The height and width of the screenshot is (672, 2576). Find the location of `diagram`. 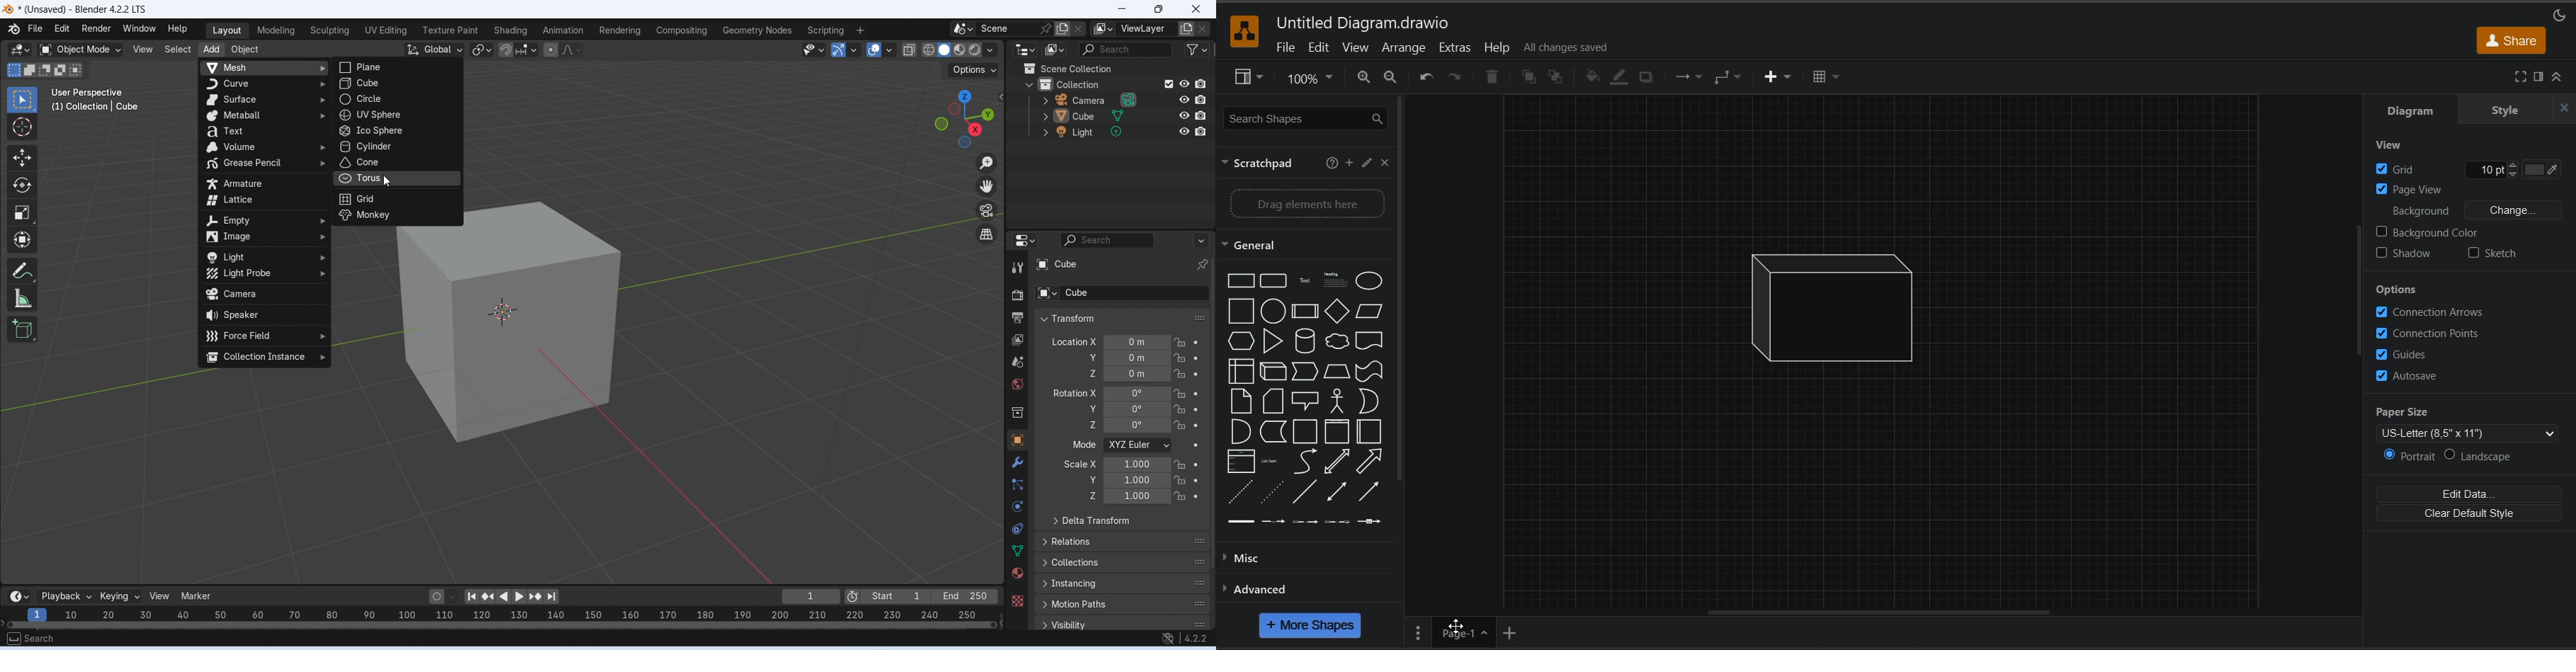

diagram is located at coordinates (2410, 113).